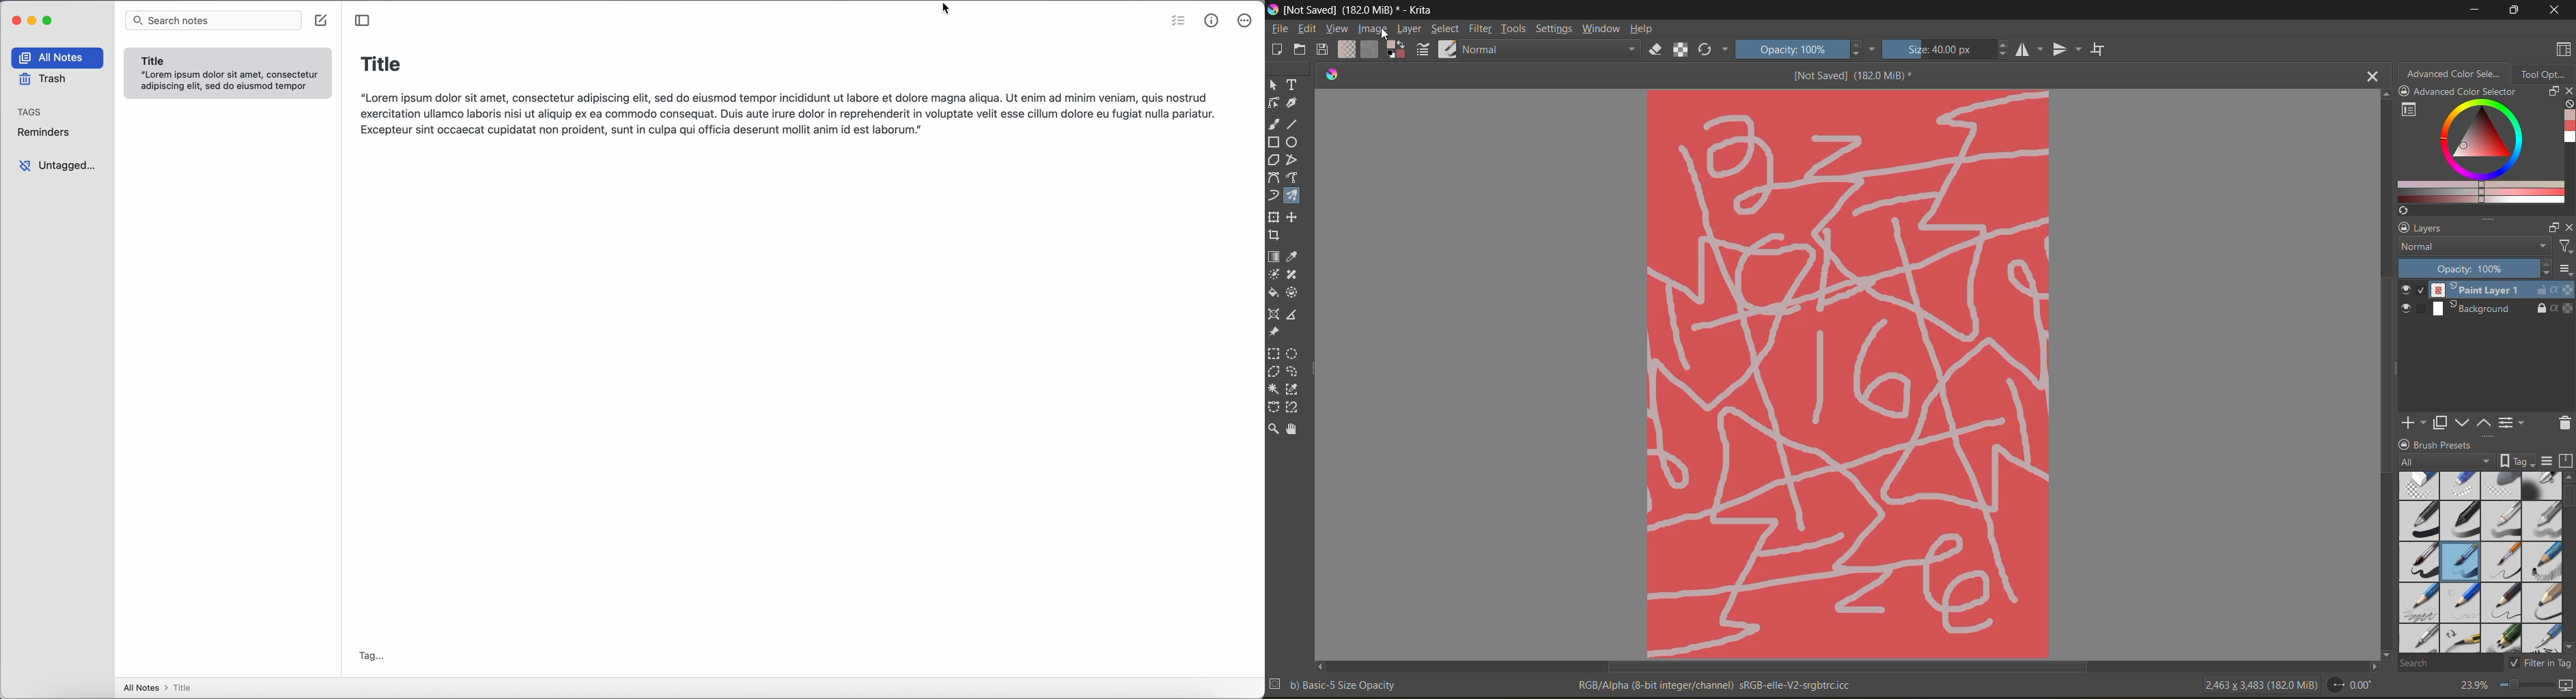 Image resolution: width=2576 pixels, height=700 pixels. What do you see at coordinates (2383, 95) in the screenshot?
I see `Scroll up` at bounding box center [2383, 95].